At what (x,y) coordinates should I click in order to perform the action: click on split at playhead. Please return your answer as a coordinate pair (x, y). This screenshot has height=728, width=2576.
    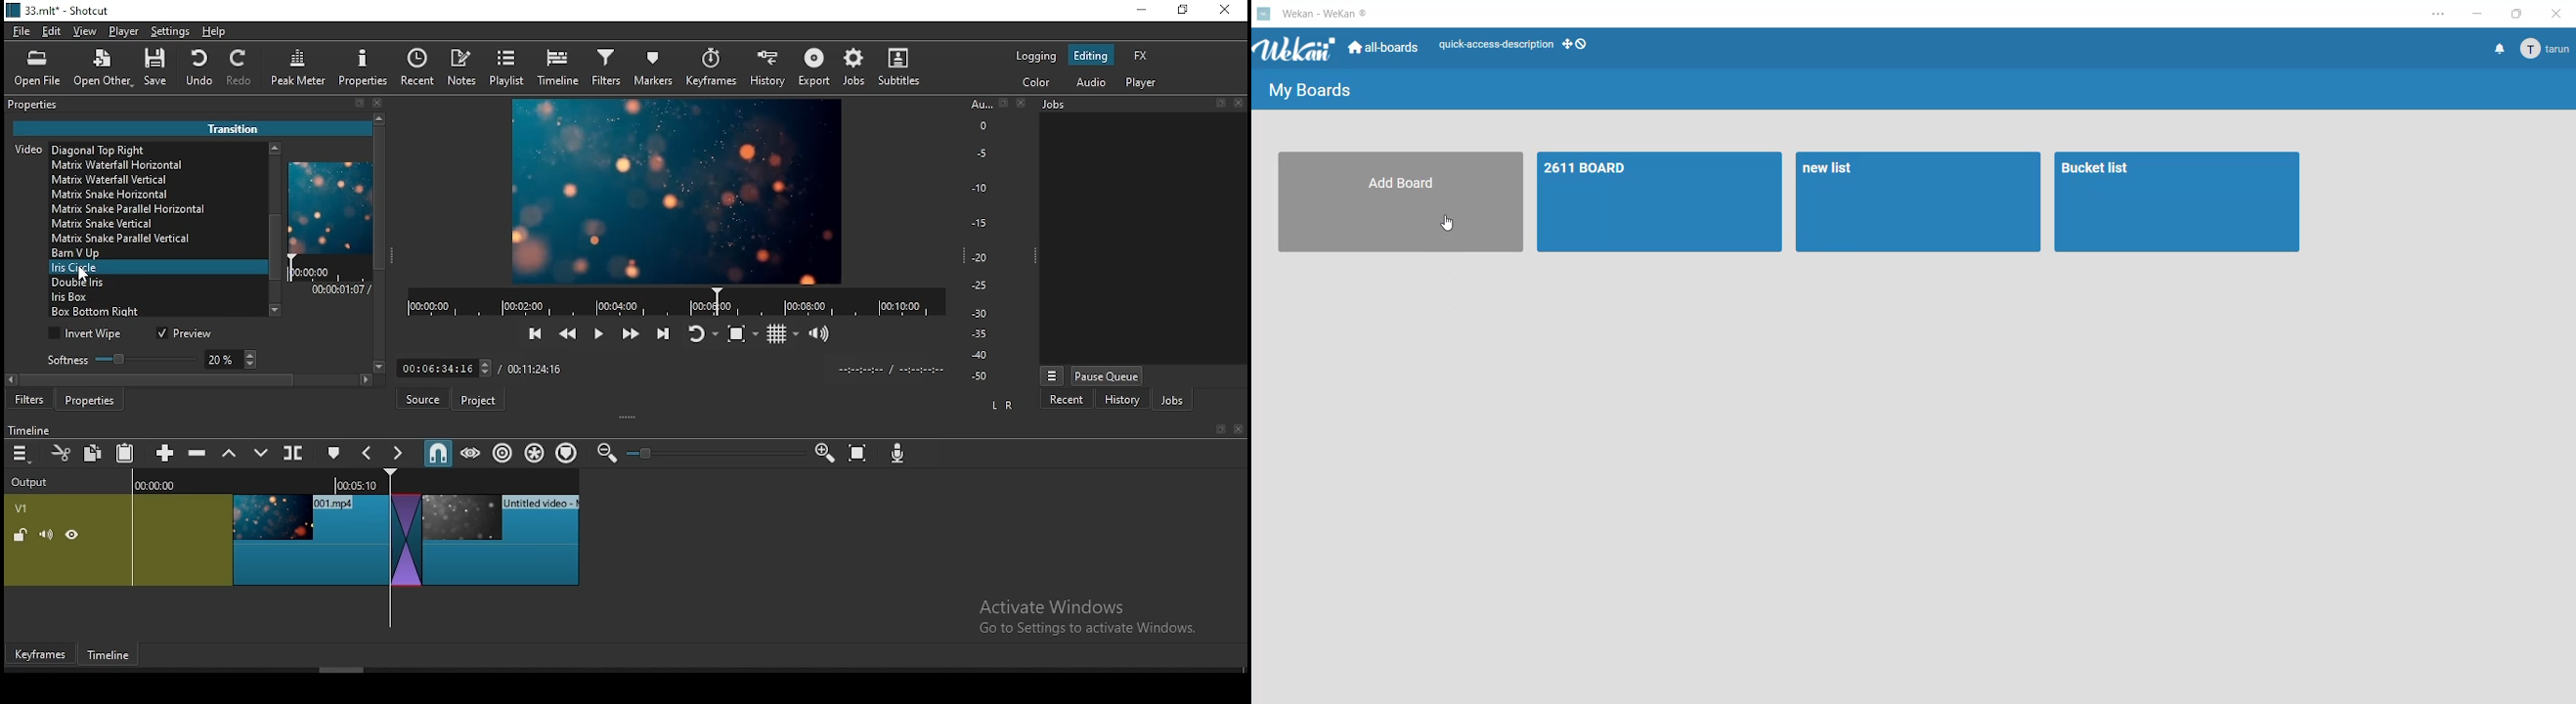
    Looking at the image, I should click on (295, 455).